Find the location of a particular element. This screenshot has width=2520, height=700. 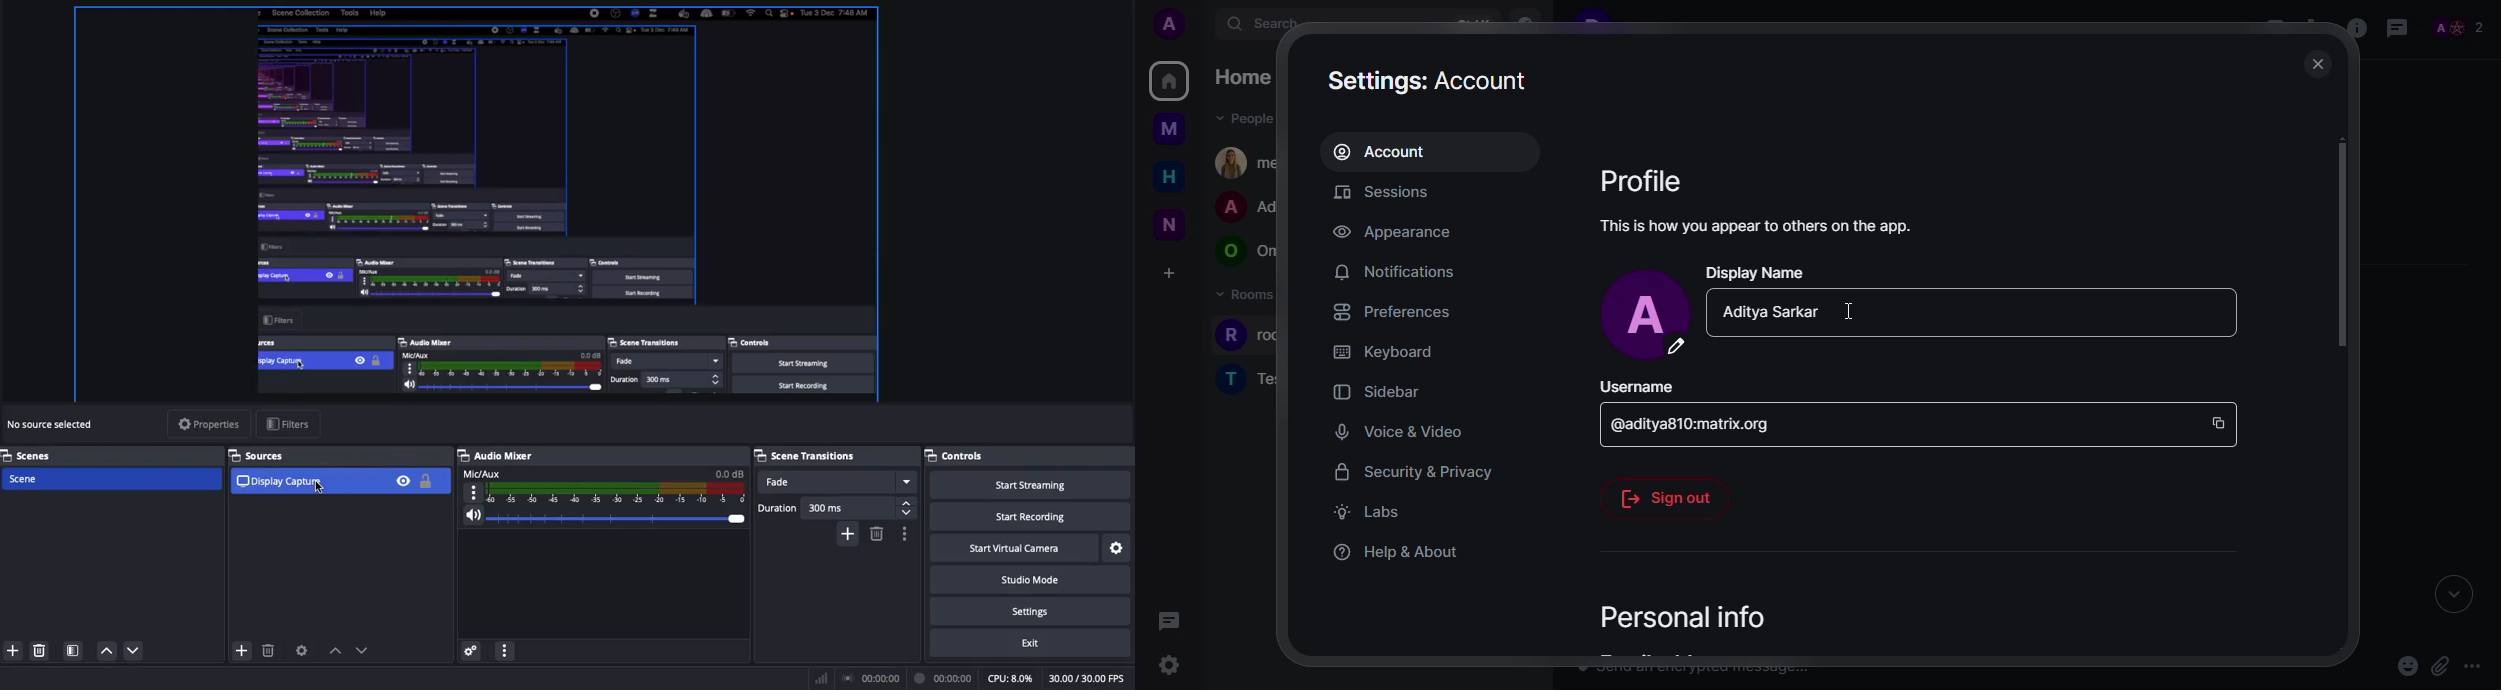

Screen is located at coordinates (473, 204).